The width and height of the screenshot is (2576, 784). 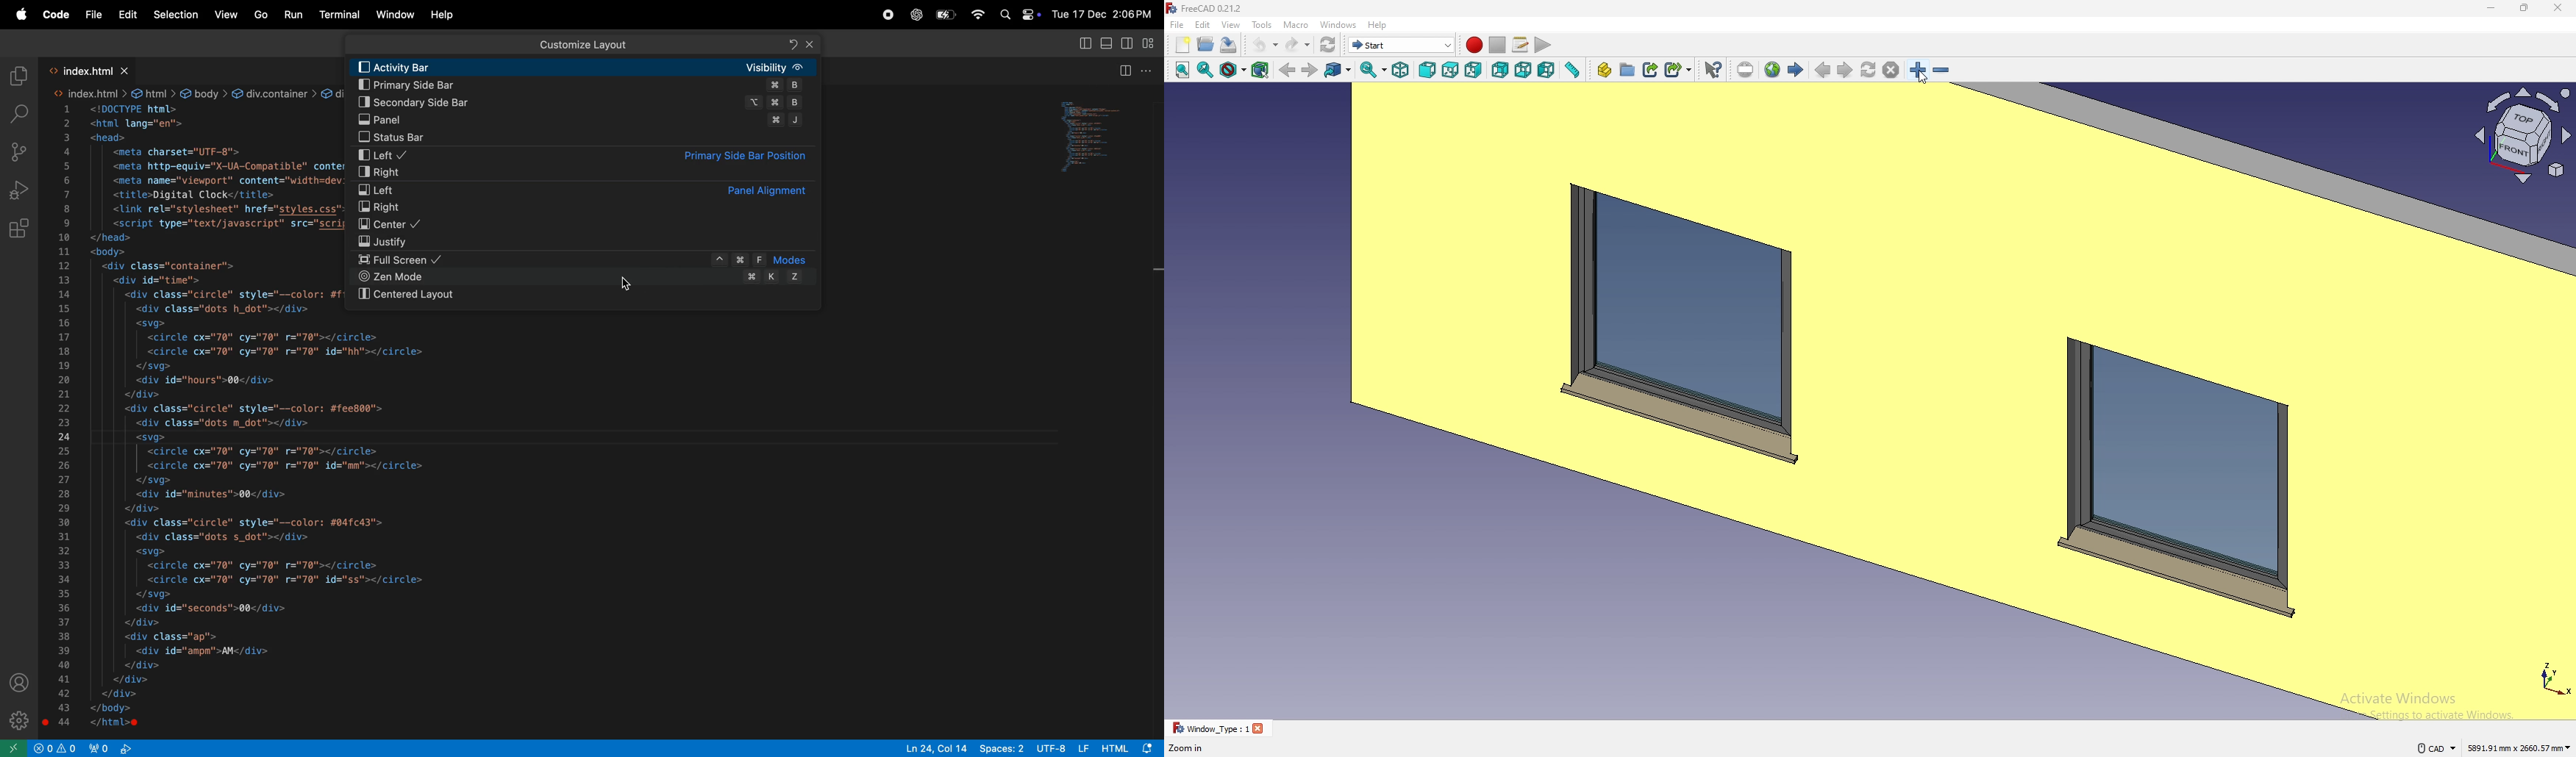 What do you see at coordinates (1297, 24) in the screenshot?
I see `macro` at bounding box center [1297, 24].